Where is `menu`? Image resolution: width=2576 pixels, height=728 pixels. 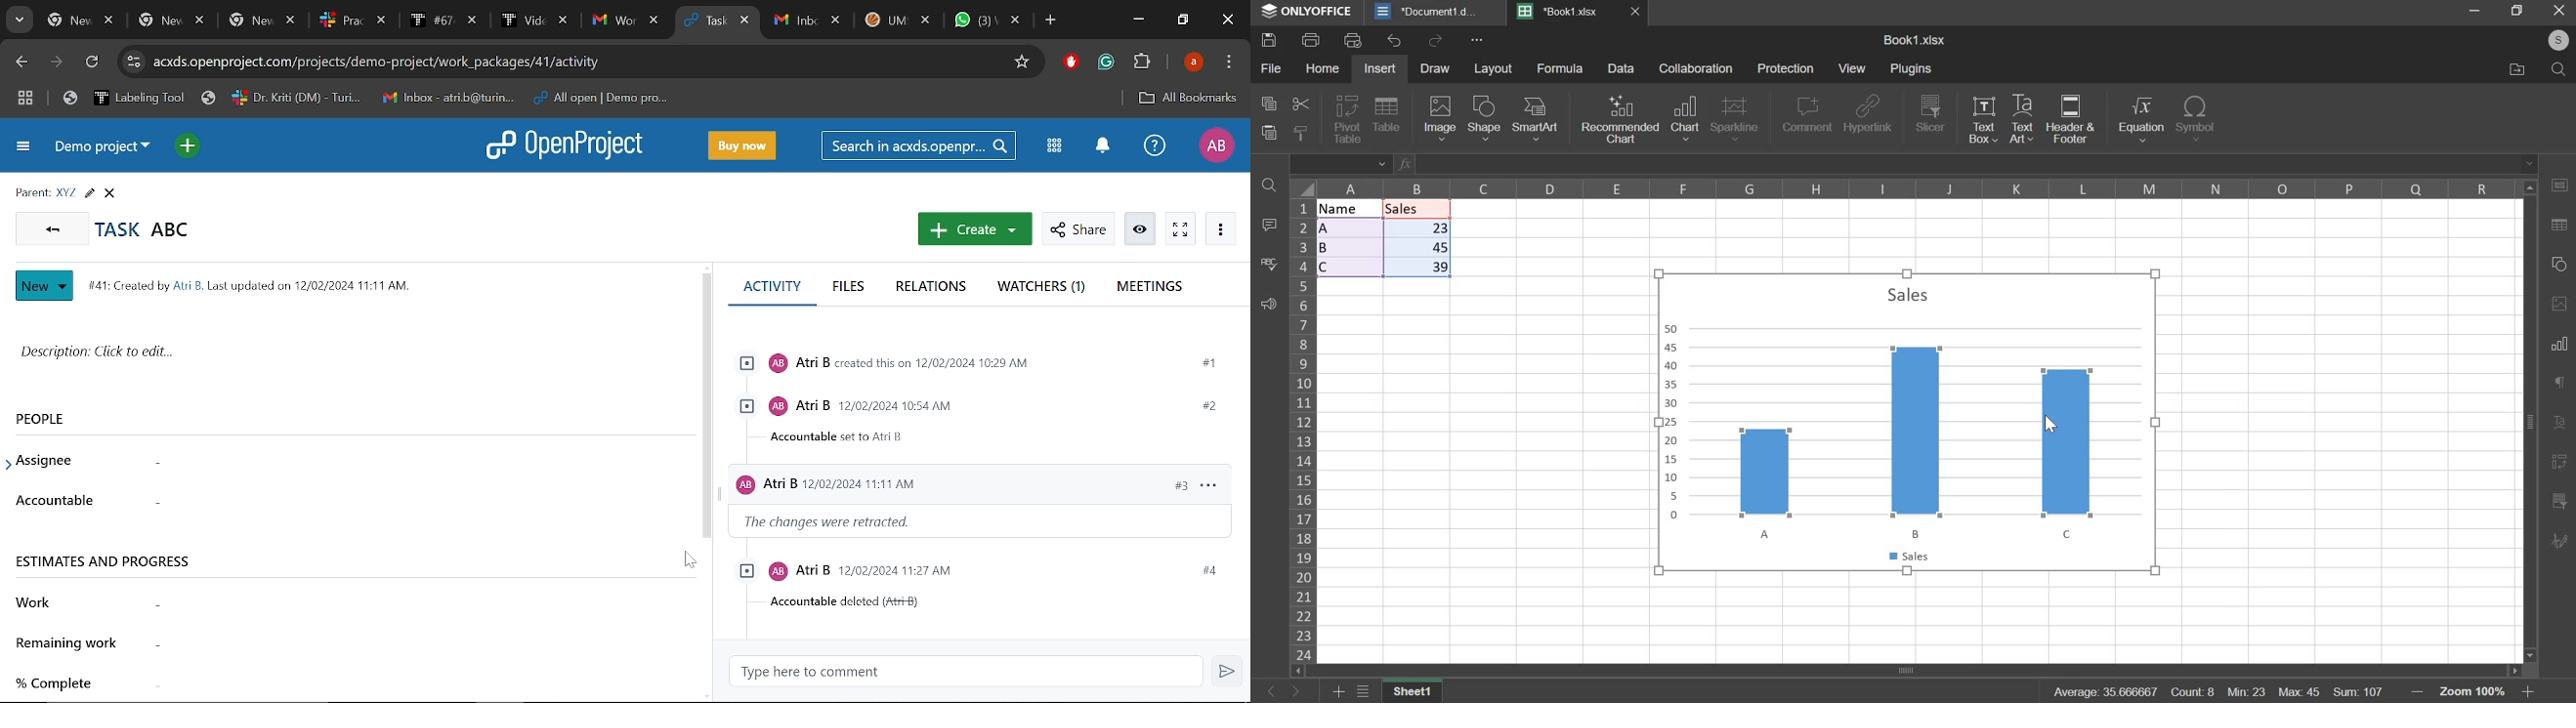
menu is located at coordinates (1362, 693).